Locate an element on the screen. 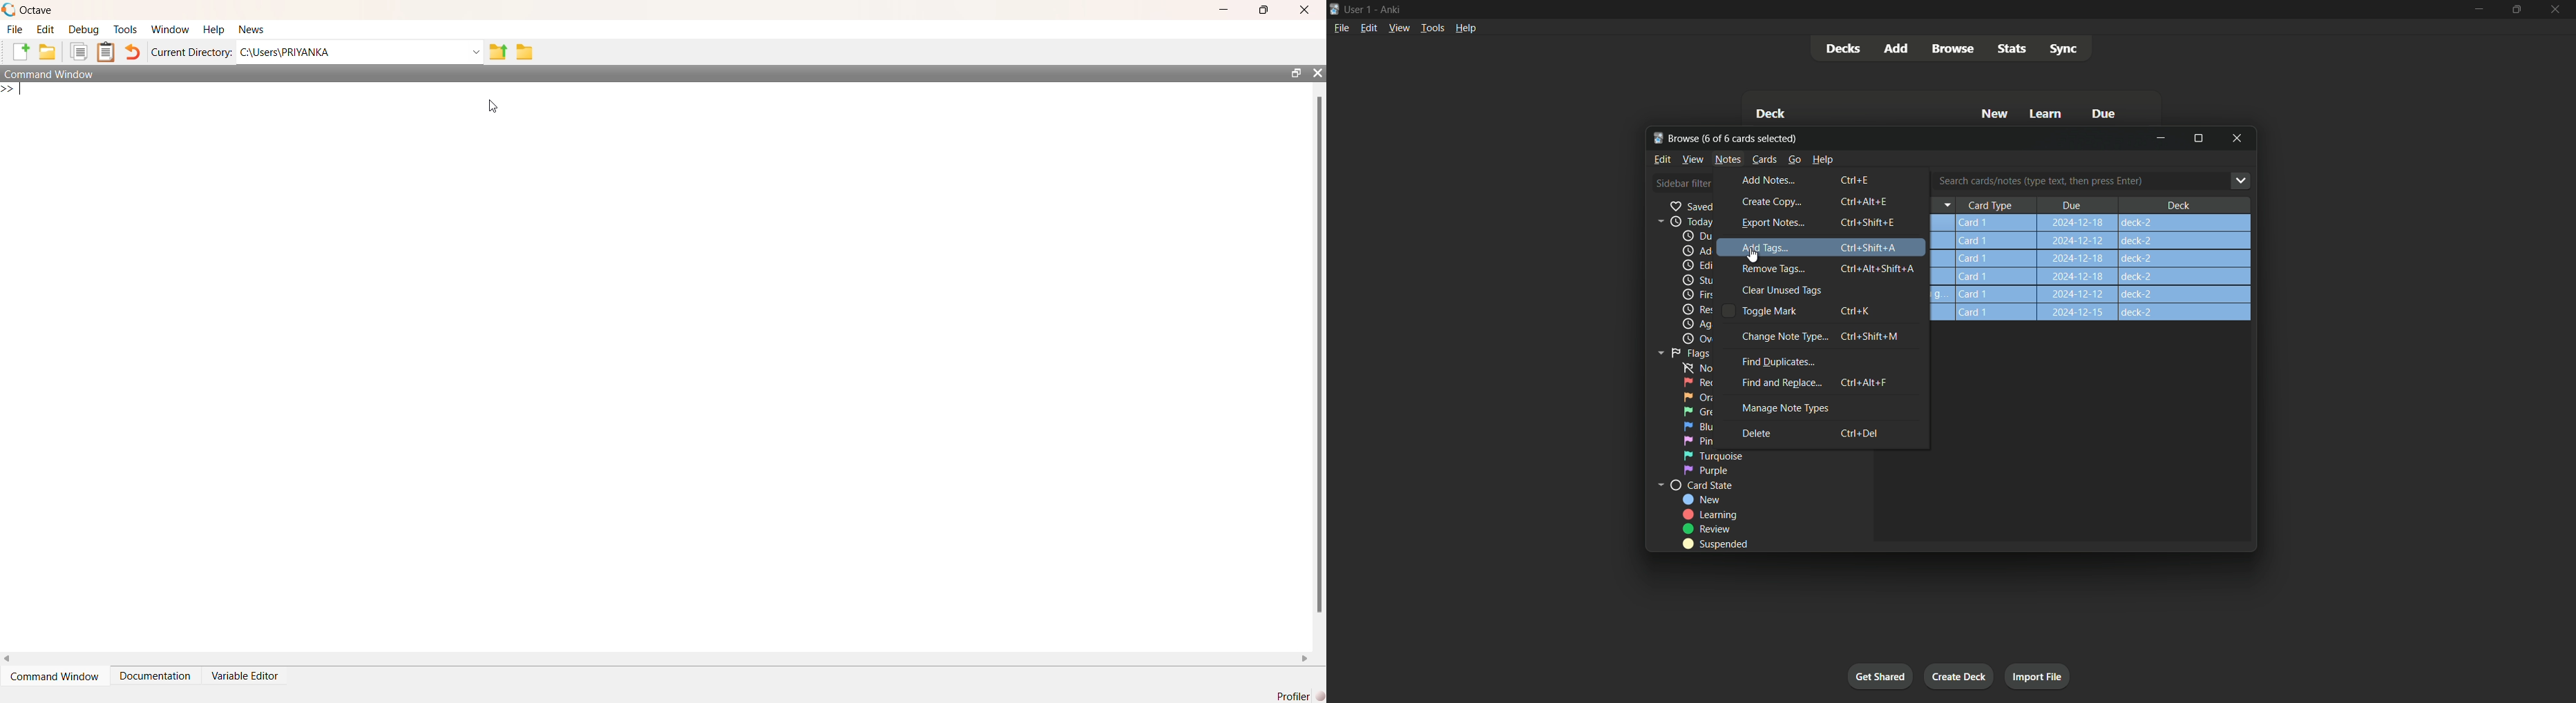  maximize is located at coordinates (2520, 10).